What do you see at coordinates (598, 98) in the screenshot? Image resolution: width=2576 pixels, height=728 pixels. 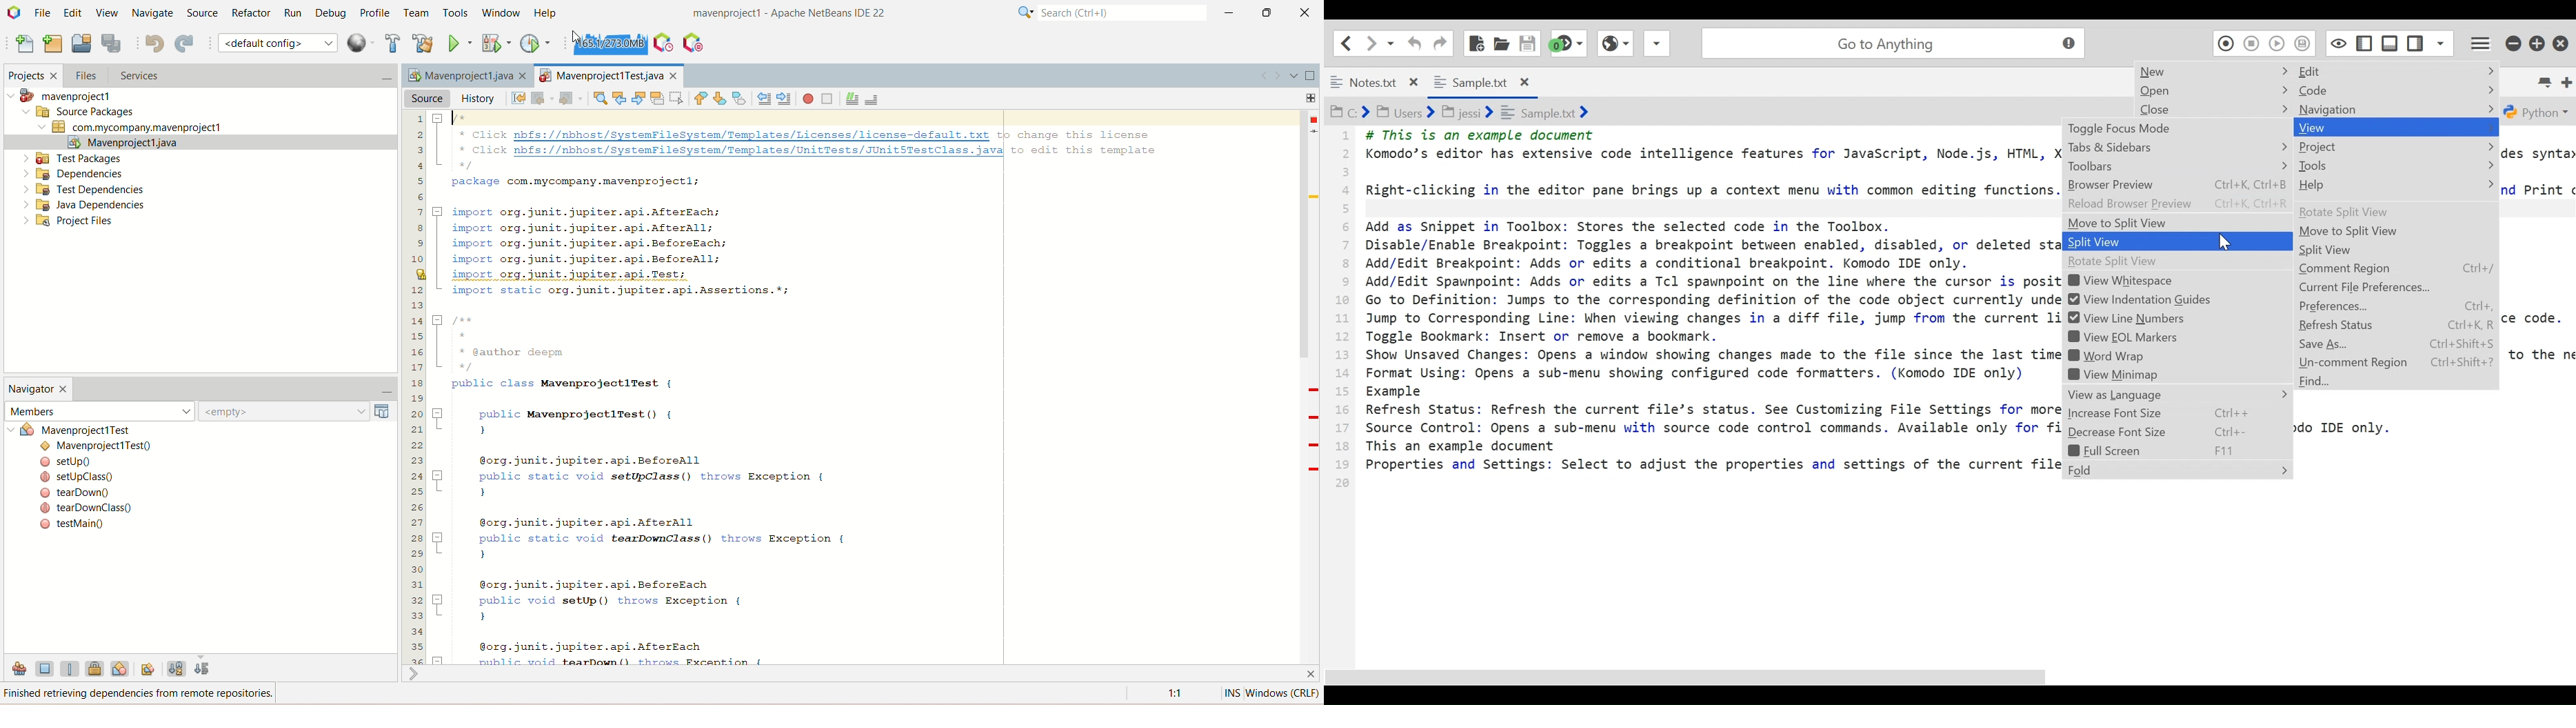 I see `find selection` at bounding box center [598, 98].